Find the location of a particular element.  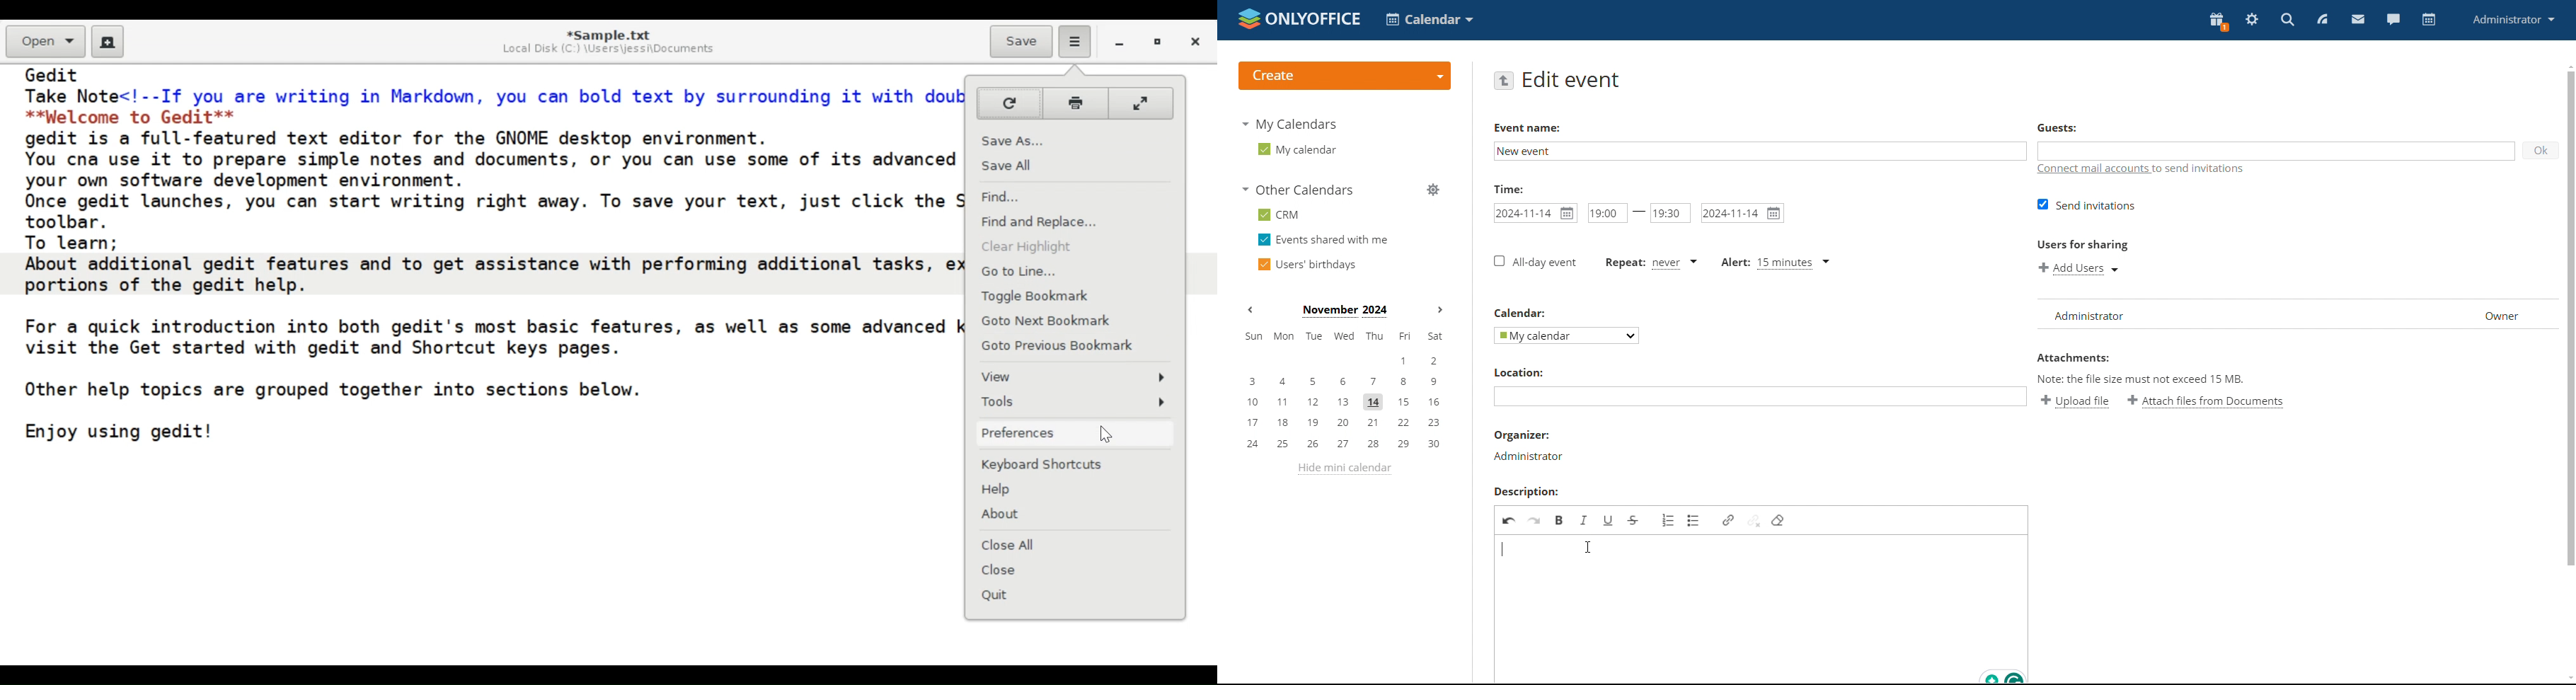

alert type is located at coordinates (1776, 263).